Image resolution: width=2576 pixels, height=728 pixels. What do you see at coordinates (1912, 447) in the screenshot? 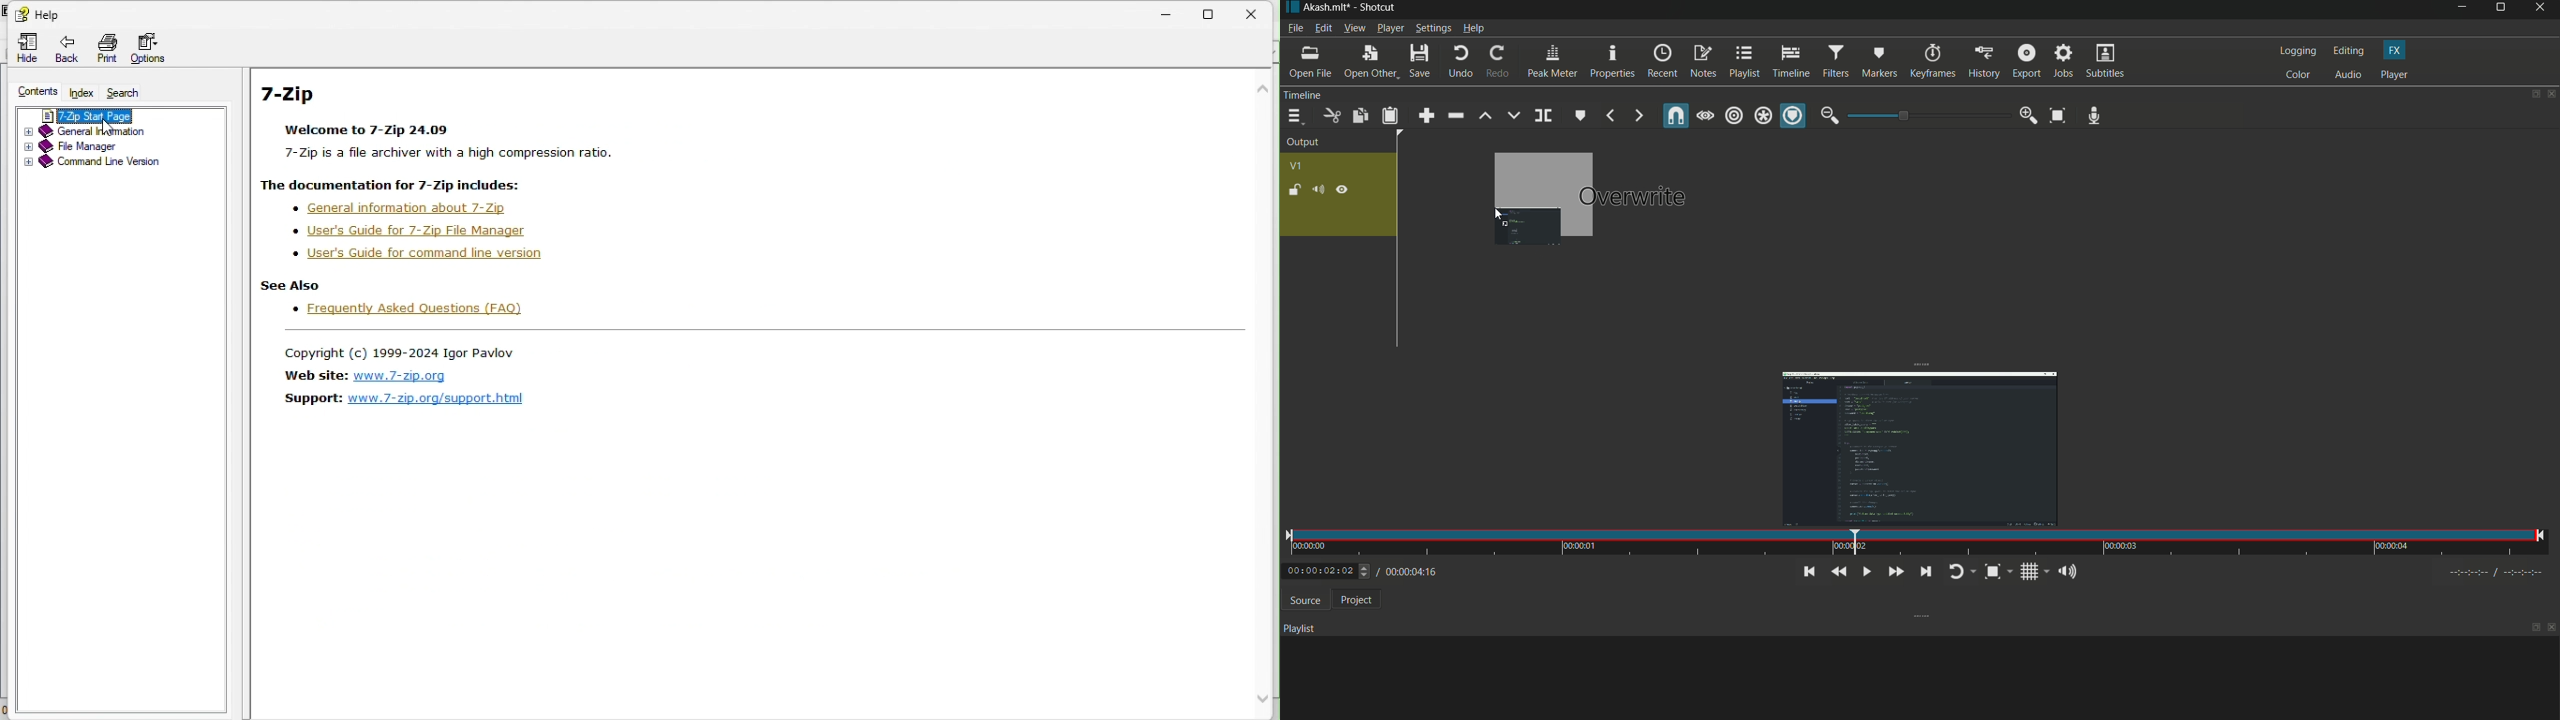
I see `imported video` at bounding box center [1912, 447].